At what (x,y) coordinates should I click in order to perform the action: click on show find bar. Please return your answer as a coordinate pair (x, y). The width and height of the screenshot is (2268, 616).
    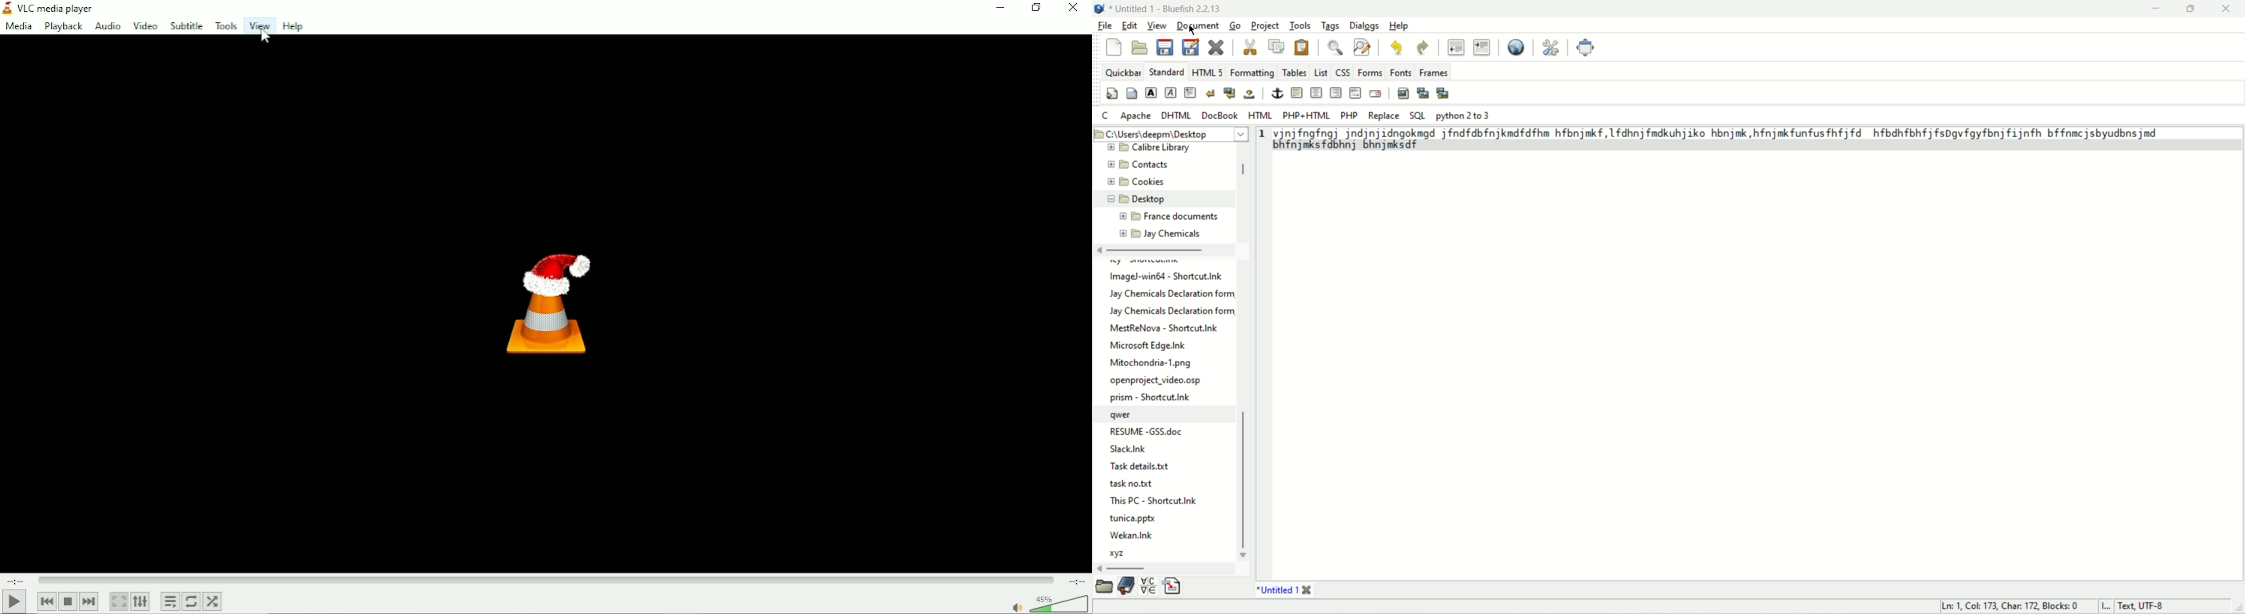
    Looking at the image, I should click on (1336, 47).